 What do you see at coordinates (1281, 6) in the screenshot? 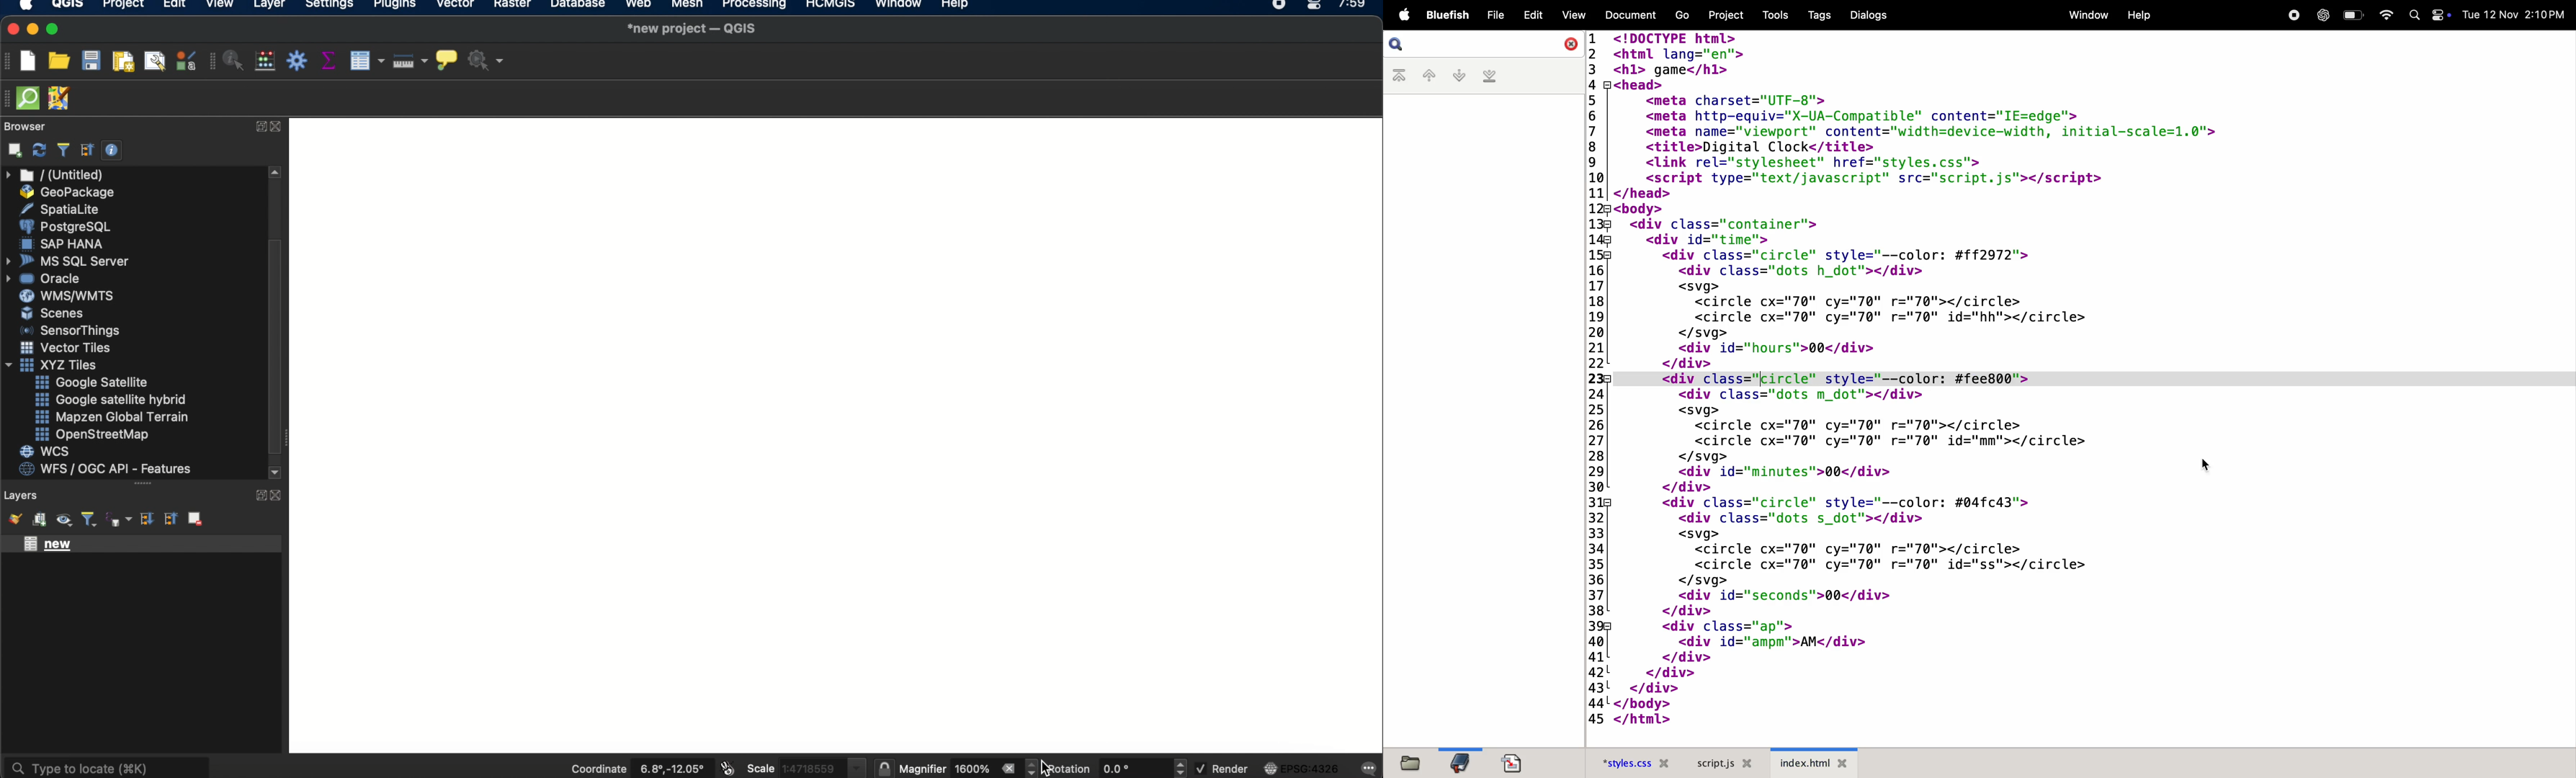
I see `recorder icon` at bounding box center [1281, 6].